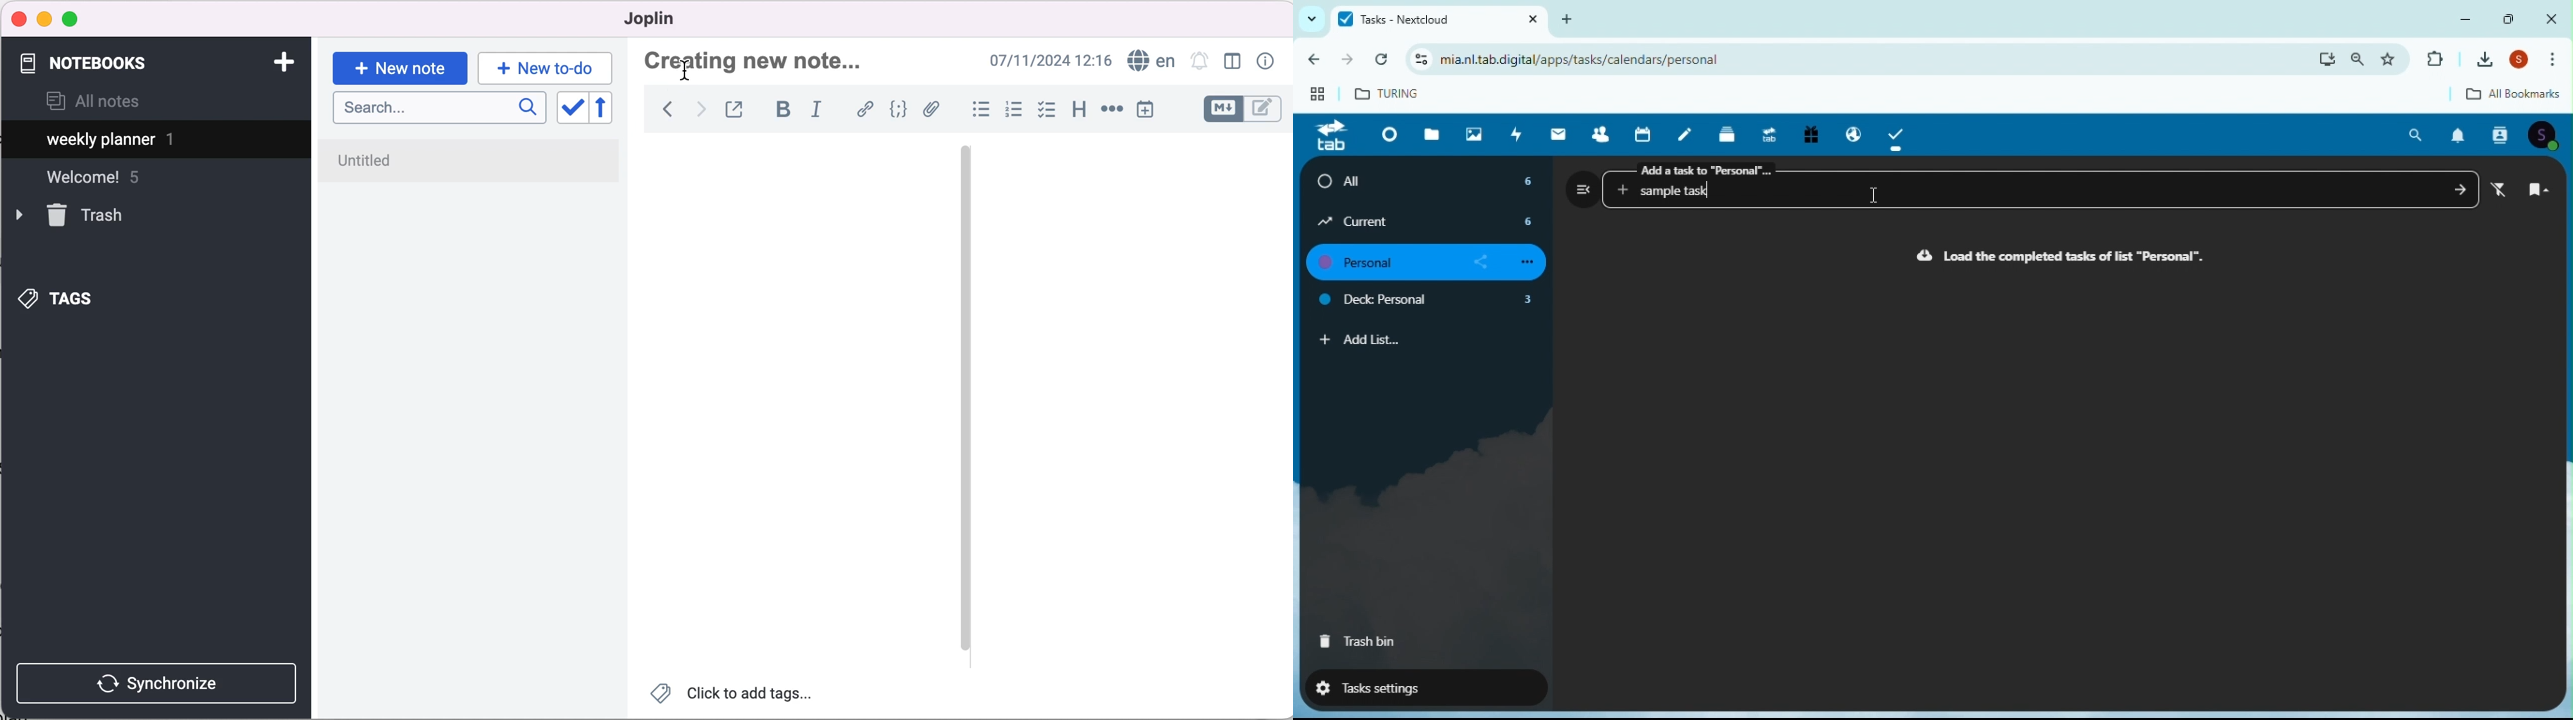 The width and height of the screenshot is (2576, 728). What do you see at coordinates (1268, 61) in the screenshot?
I see `properties note` at bounding box center [1268, 61].